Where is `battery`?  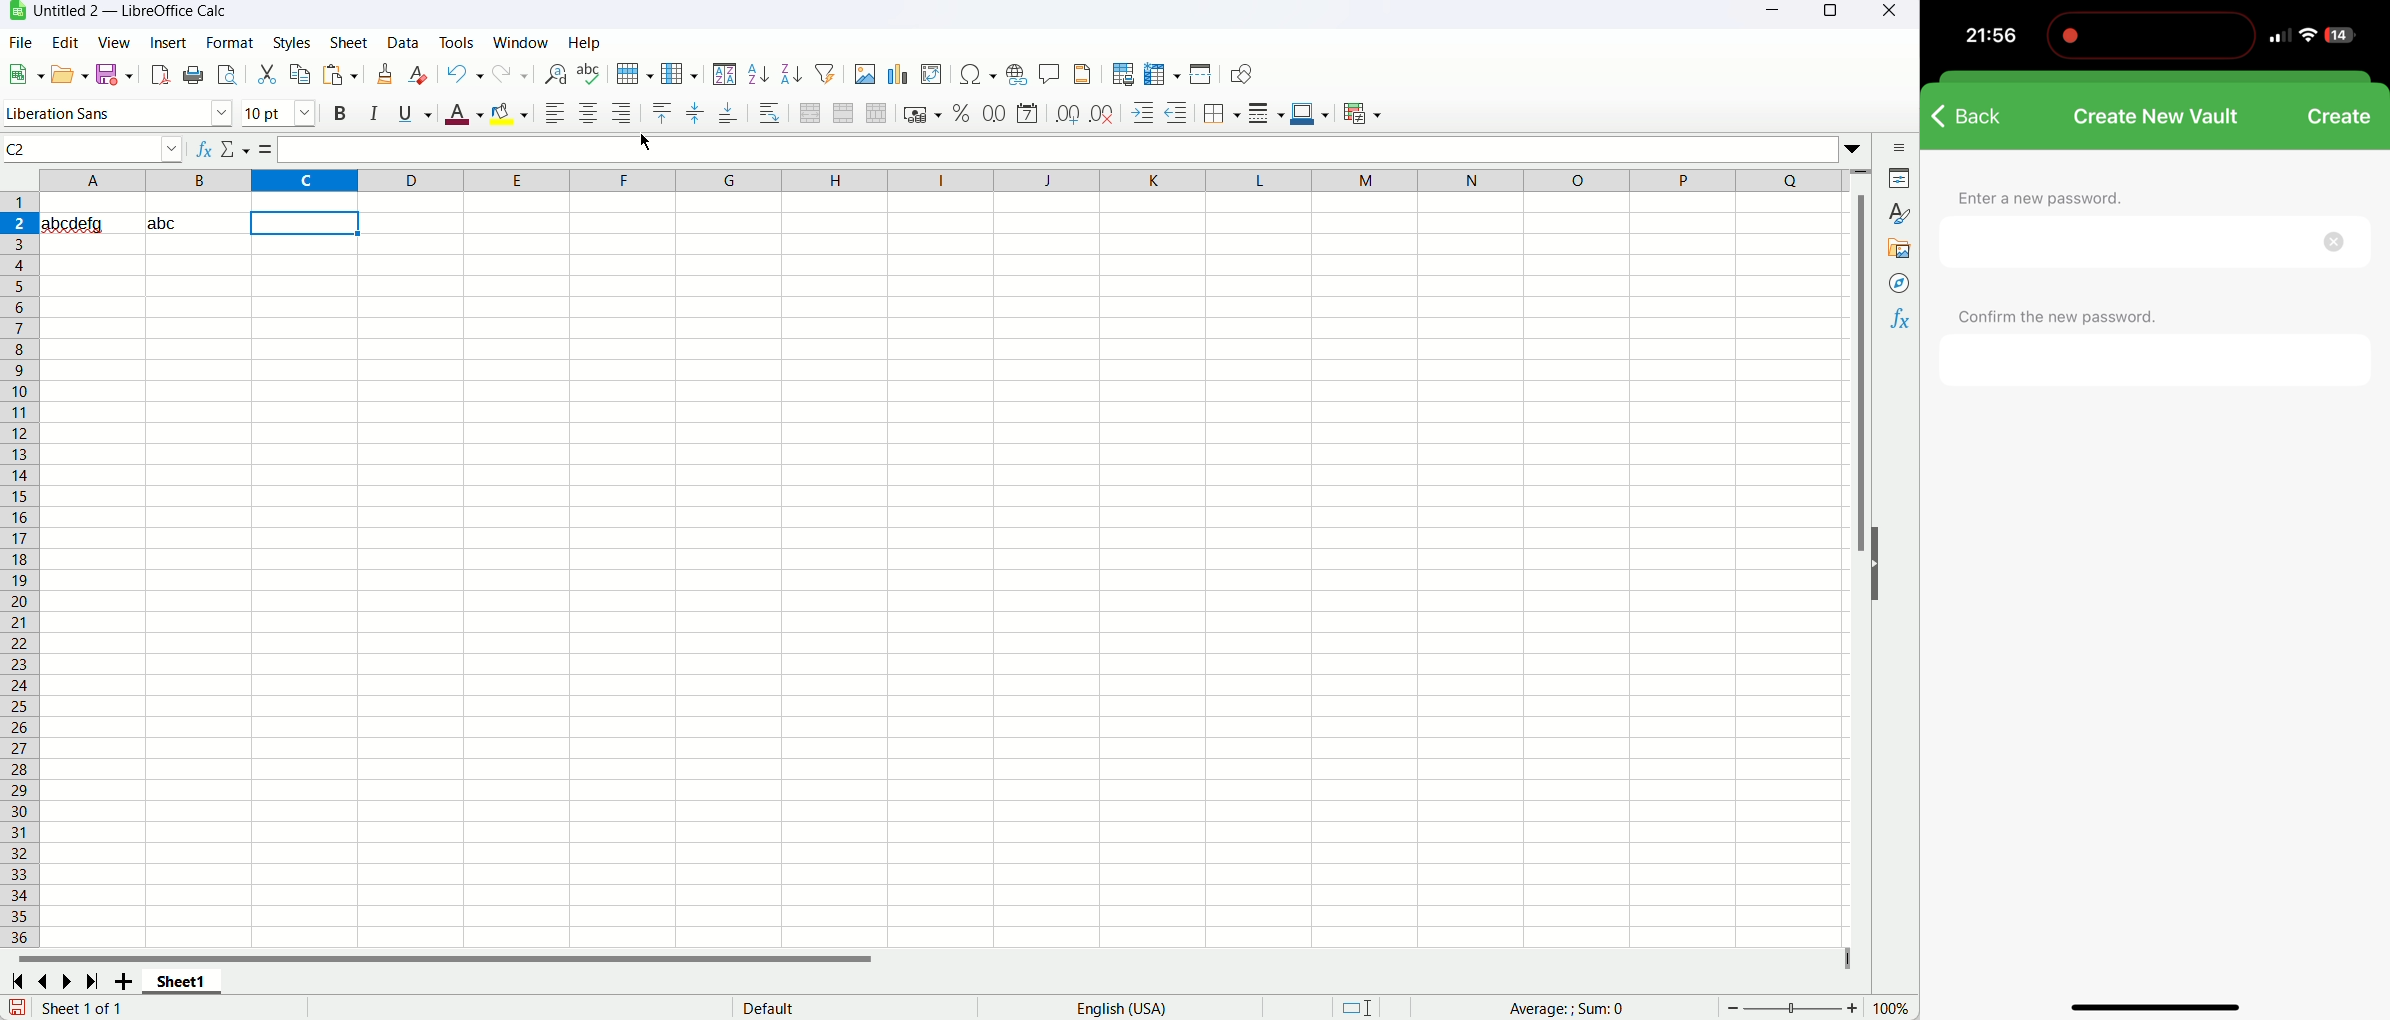 battery is located at coordinates (2340, 37).